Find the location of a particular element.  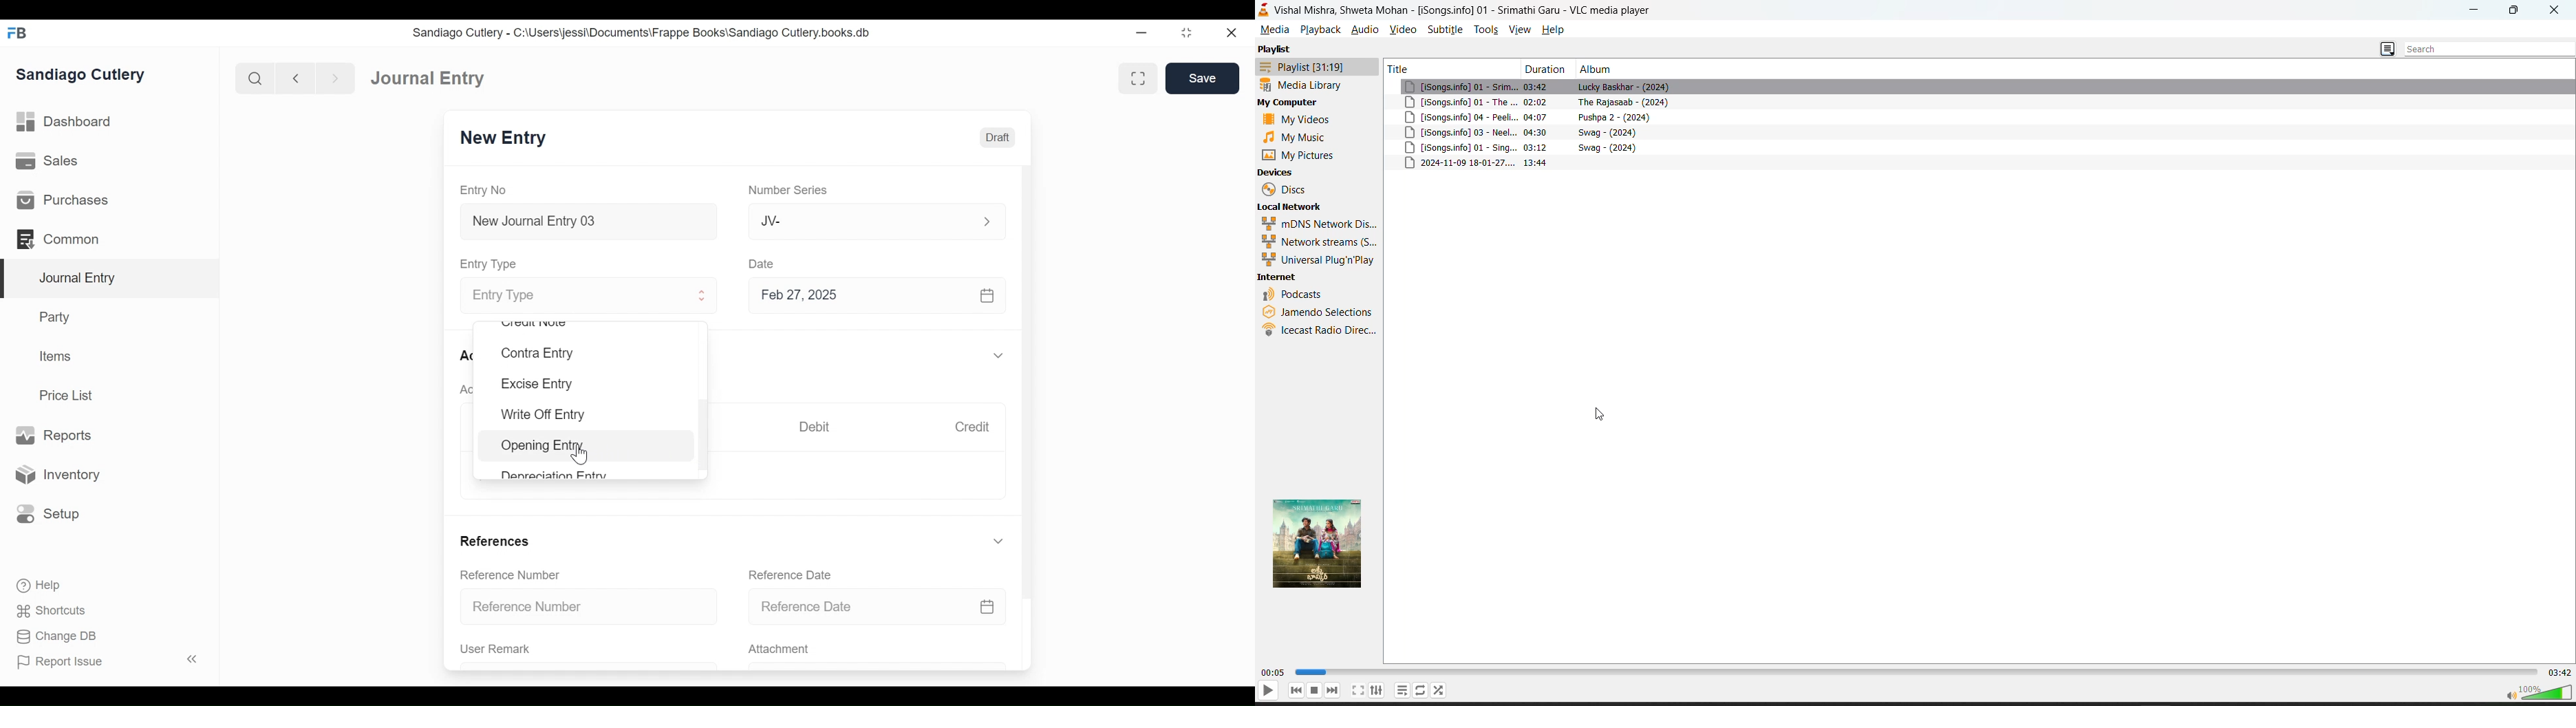

songs info 03 neel is located at coordinates (1458, 131).